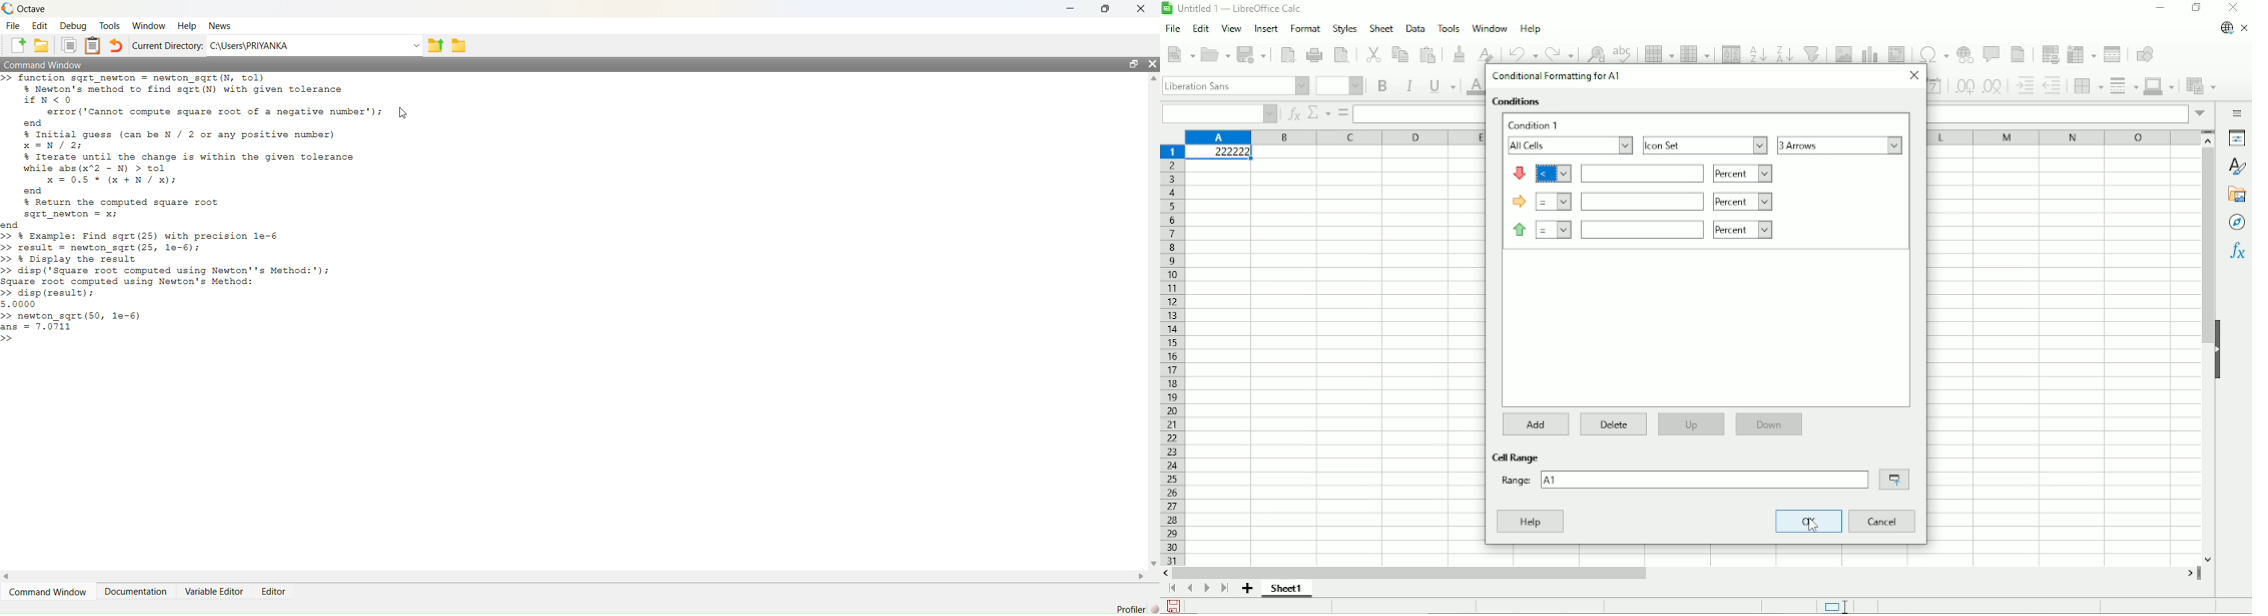 The image size is (2268, 616). Describe the element at coordinates (2143, 53) in the screenshot. I see `Show draw functions` at that location.